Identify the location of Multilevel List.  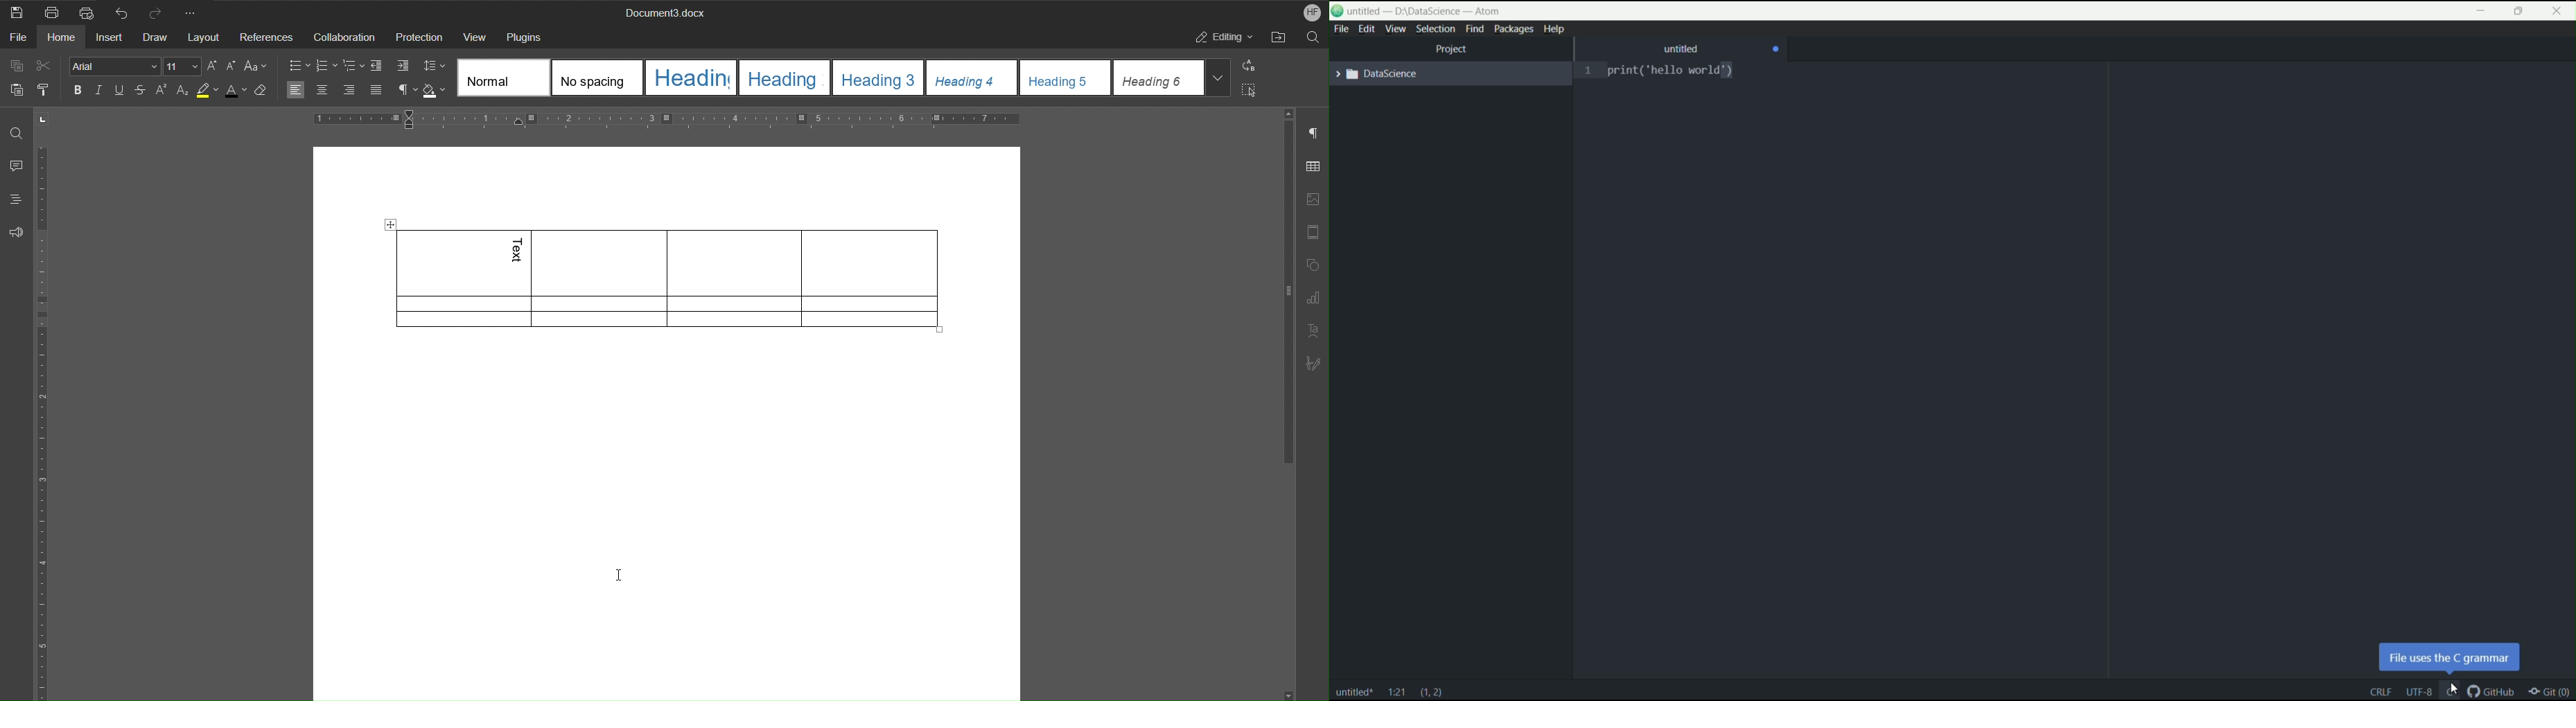
(353, 66).